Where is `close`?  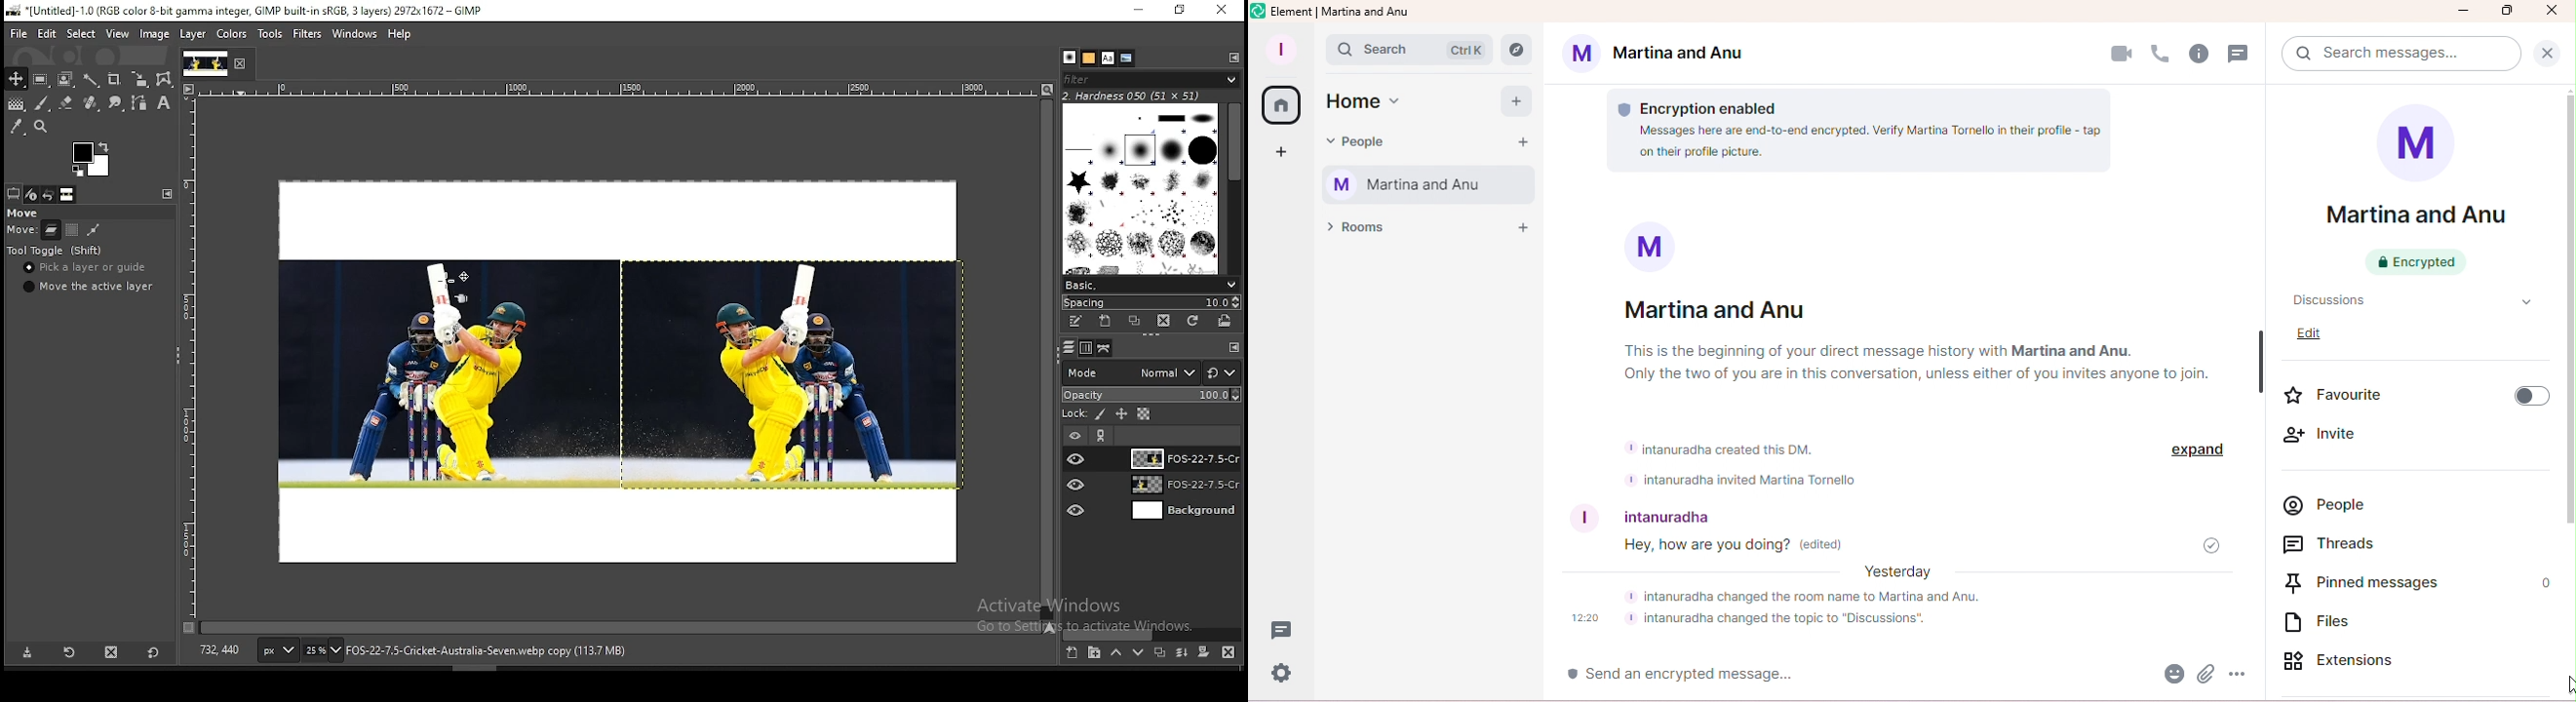
close is located at coordinates (1222, 10).